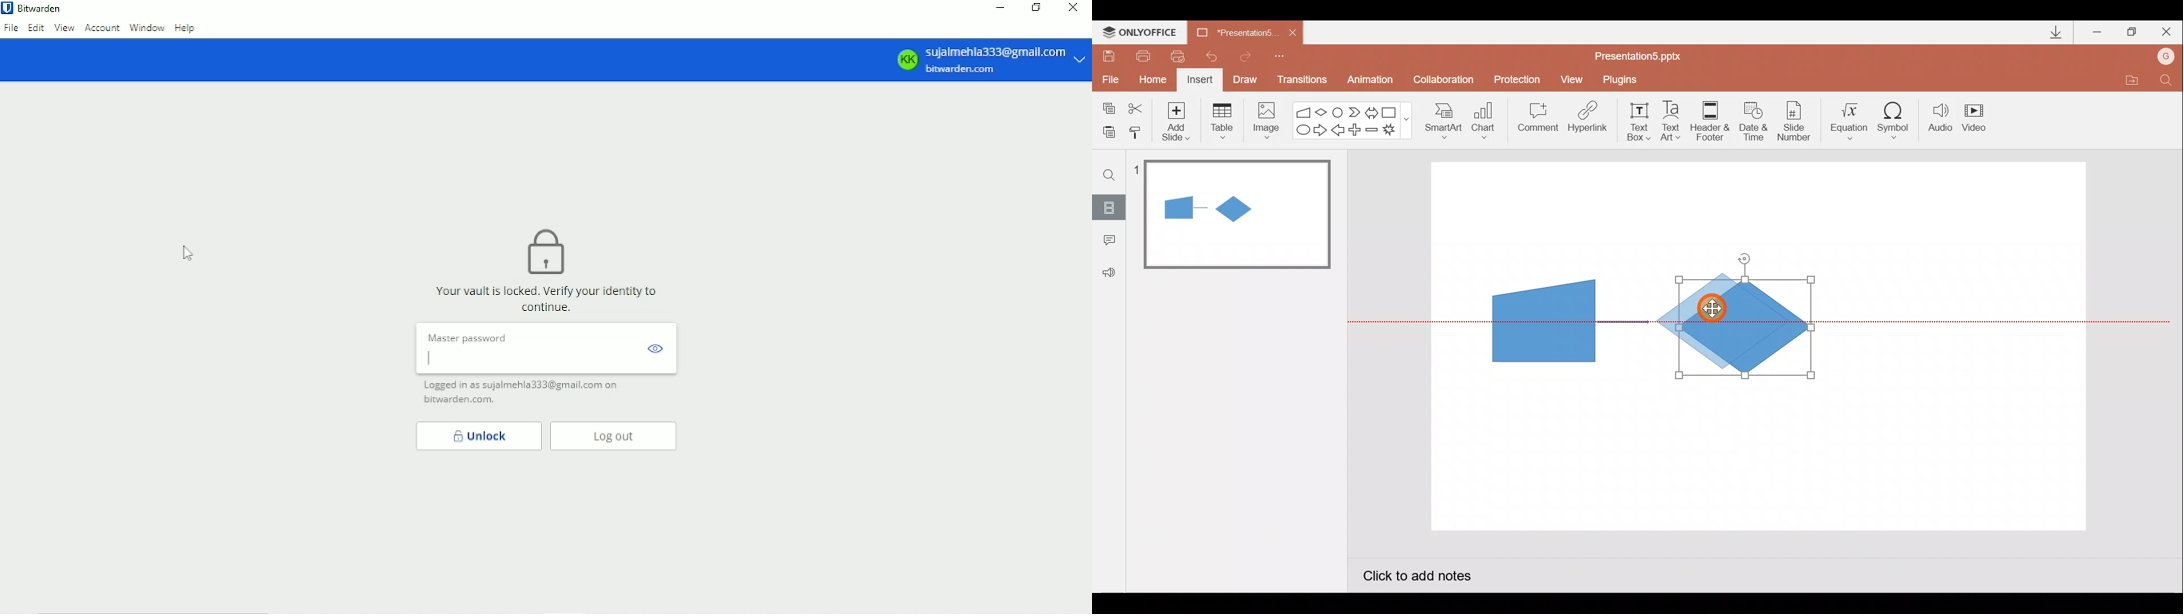 This screenshot has height=616, width=2184. I want to click on Slides, so click(1108, 207).